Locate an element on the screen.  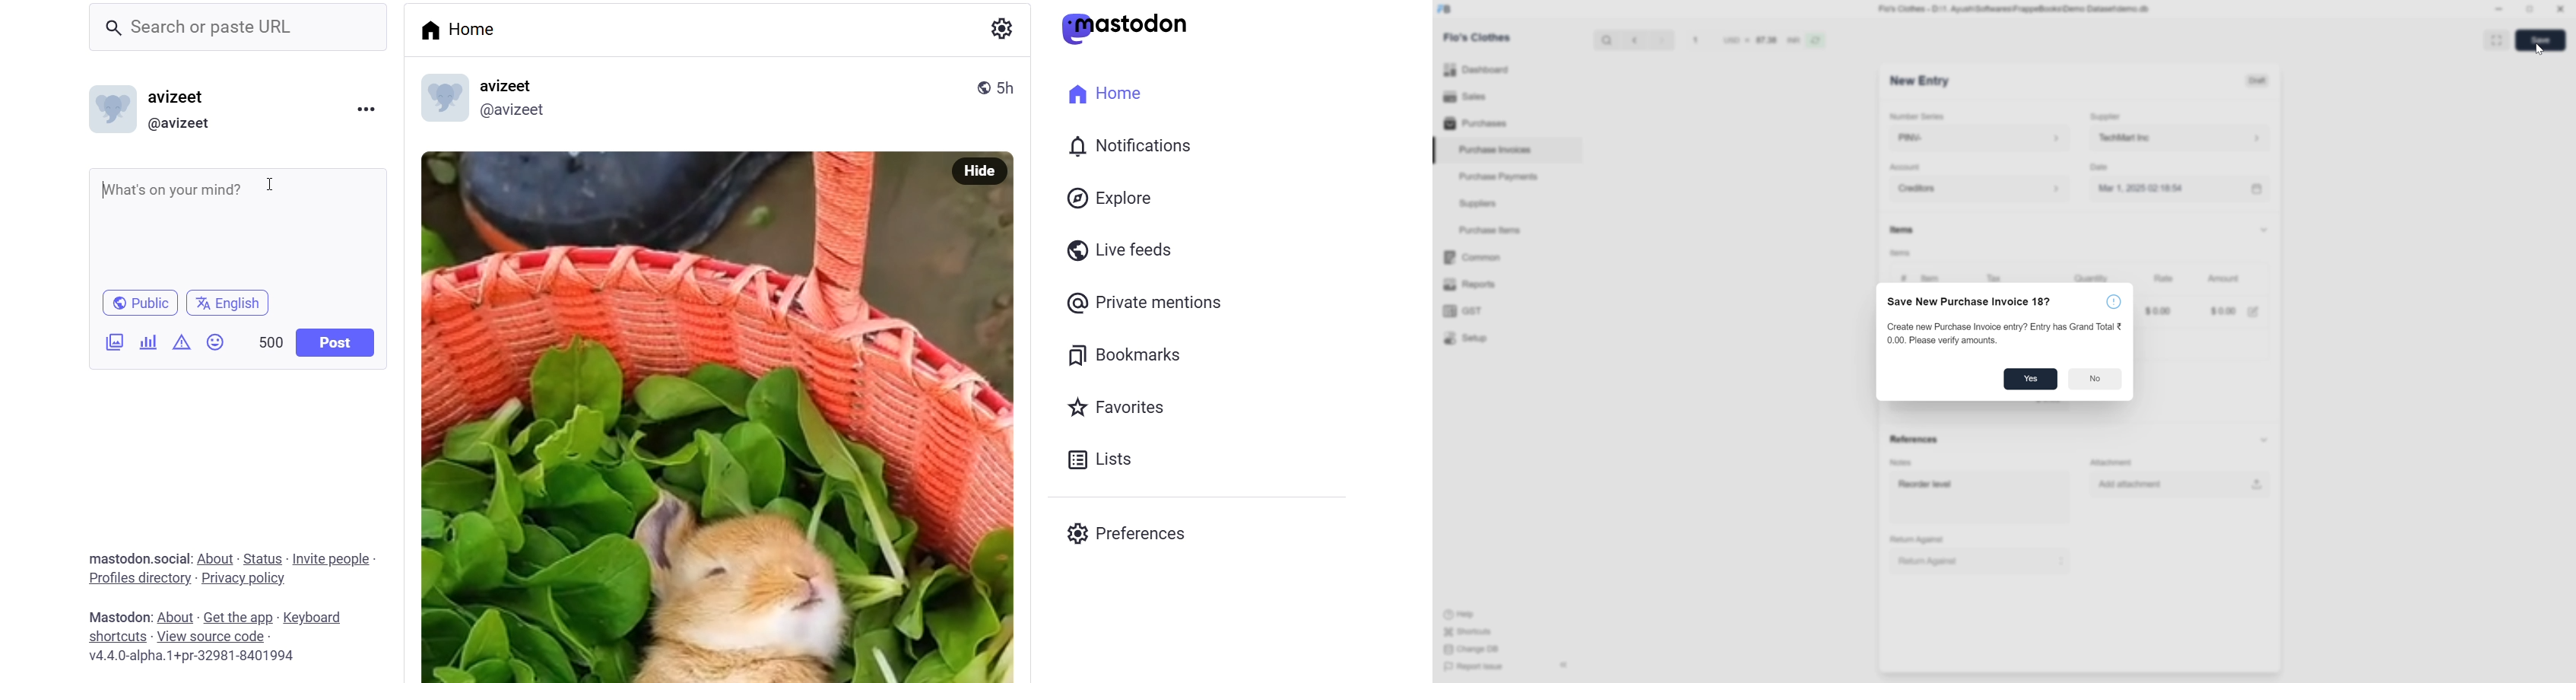
start writing is located at coordinates (106, 190).